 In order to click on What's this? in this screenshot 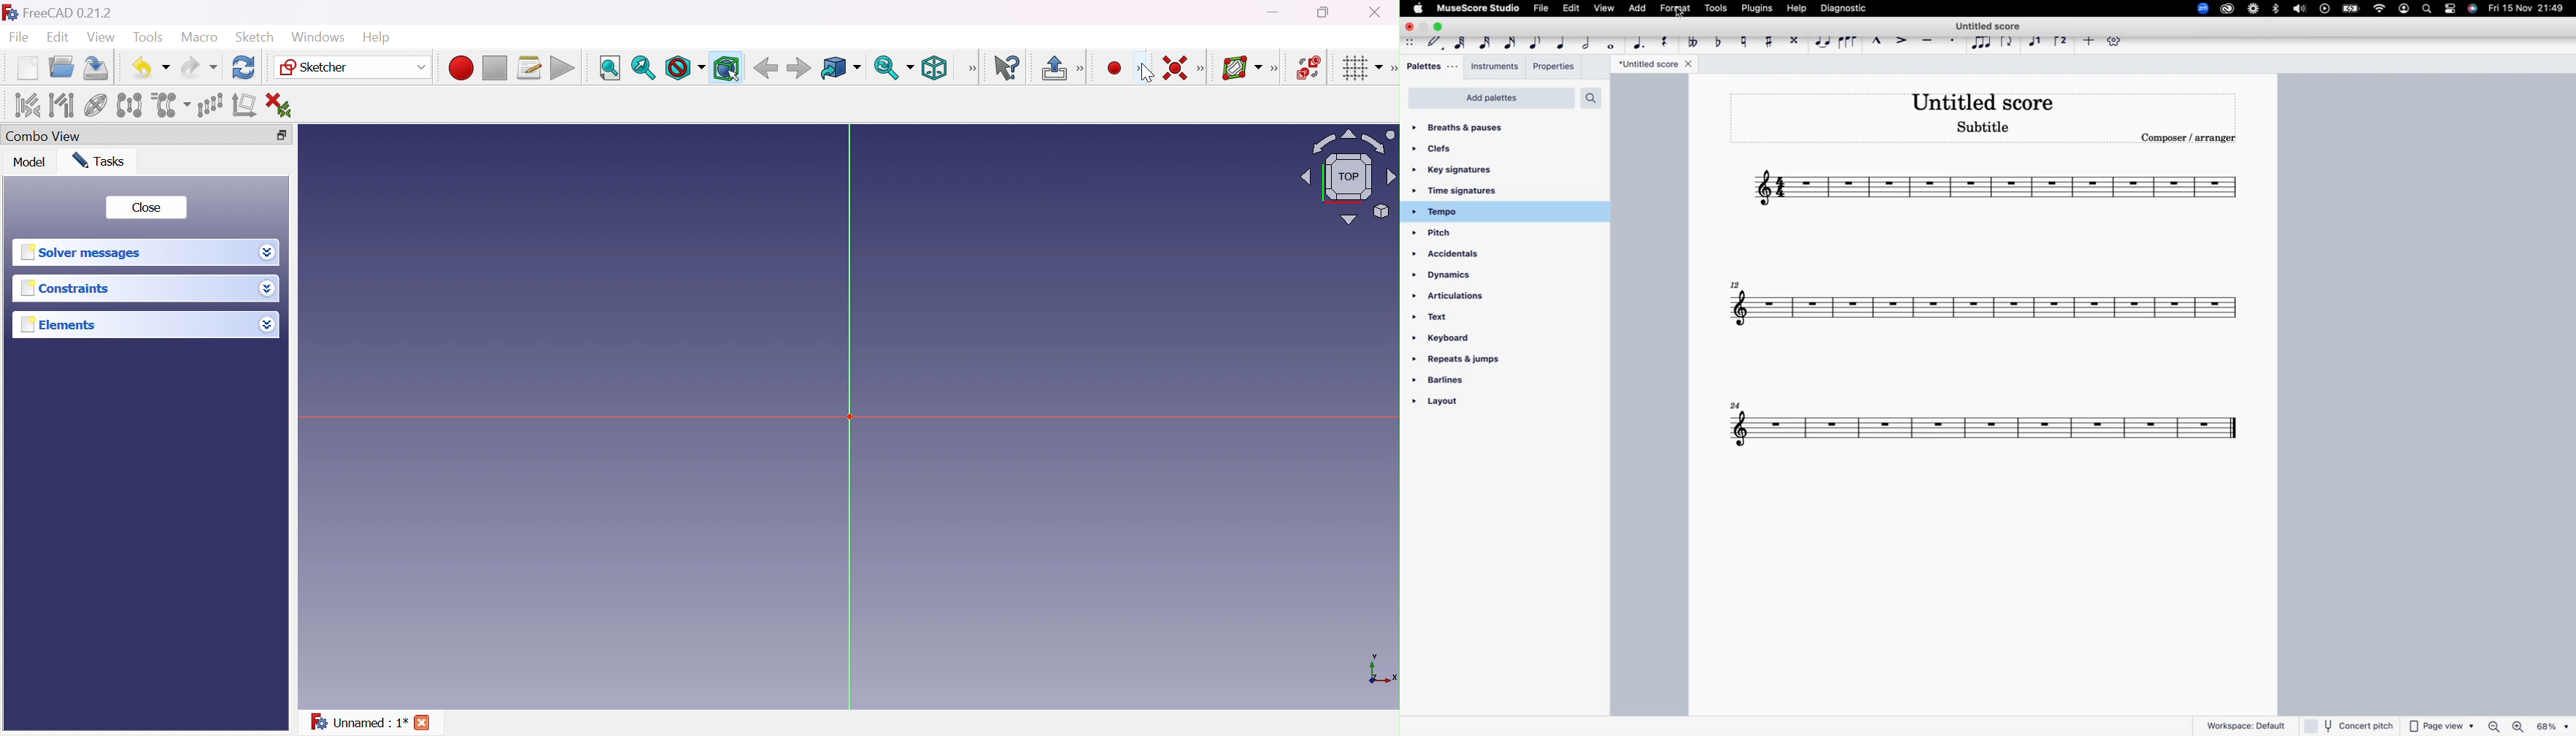, I will do `click(1010, 69)`.